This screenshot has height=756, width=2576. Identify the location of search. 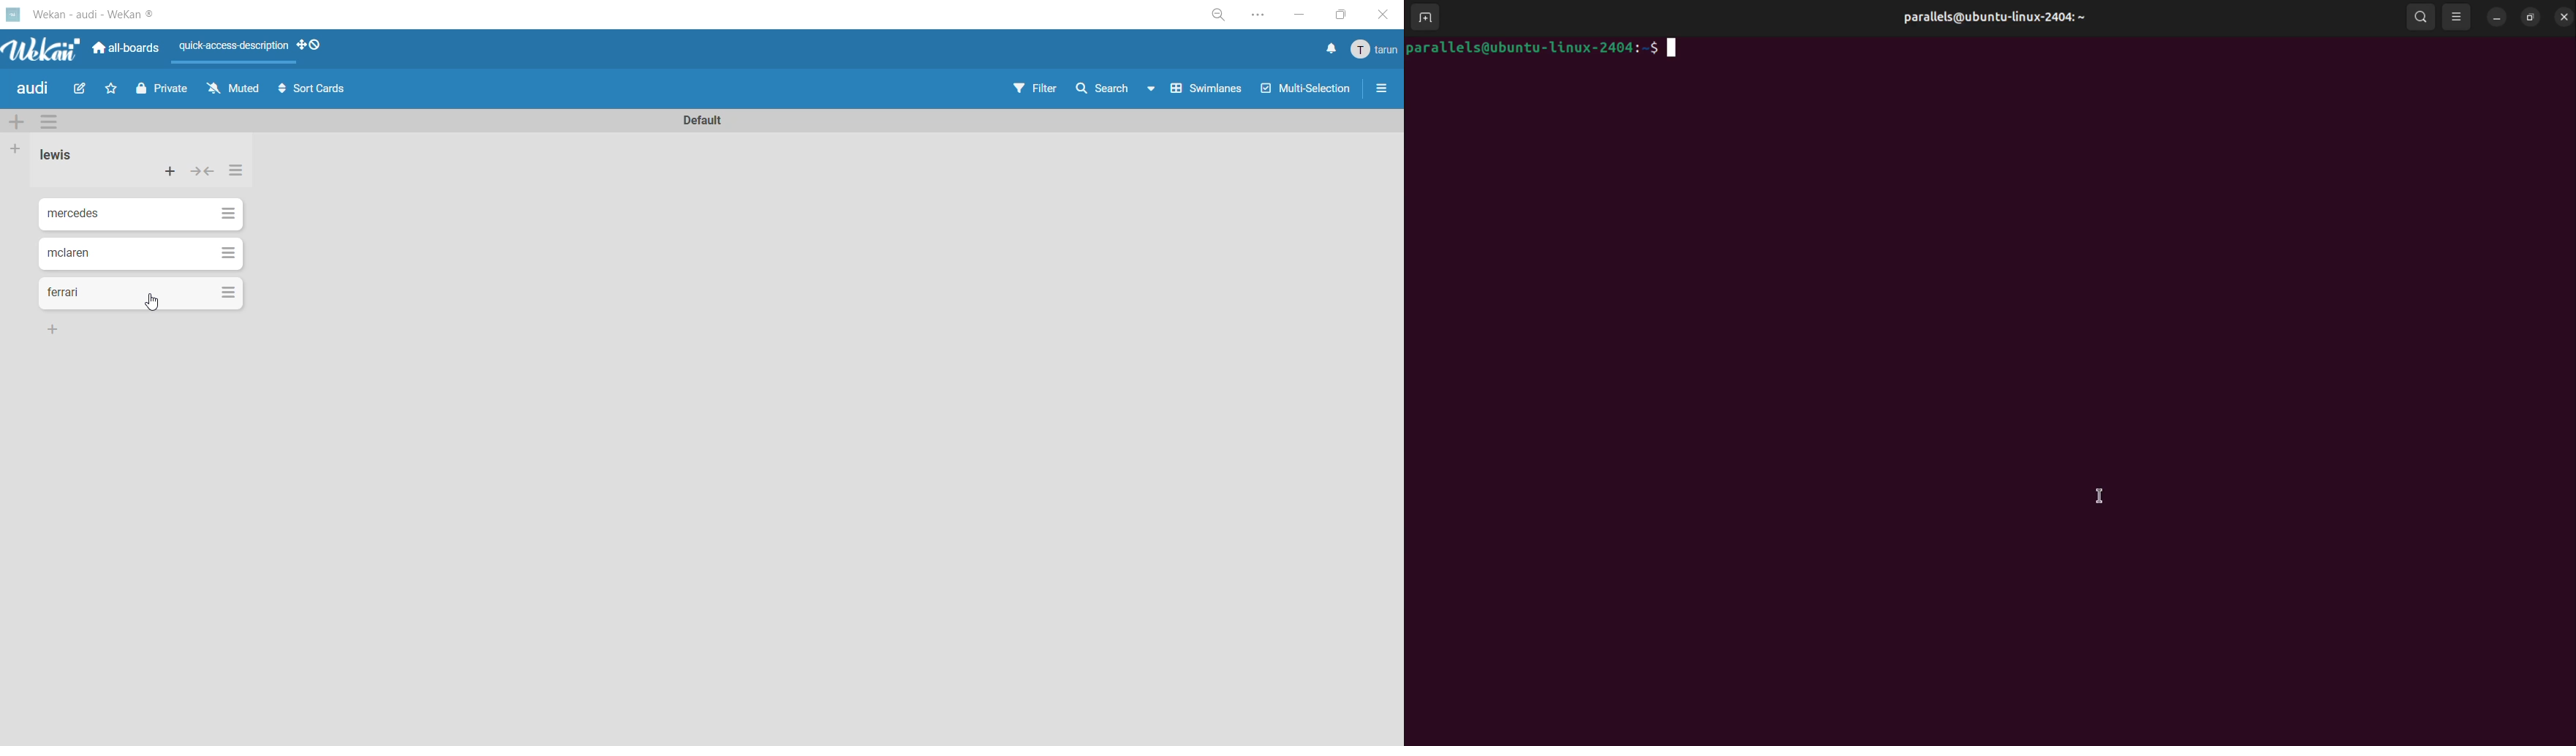
(2421, 18).